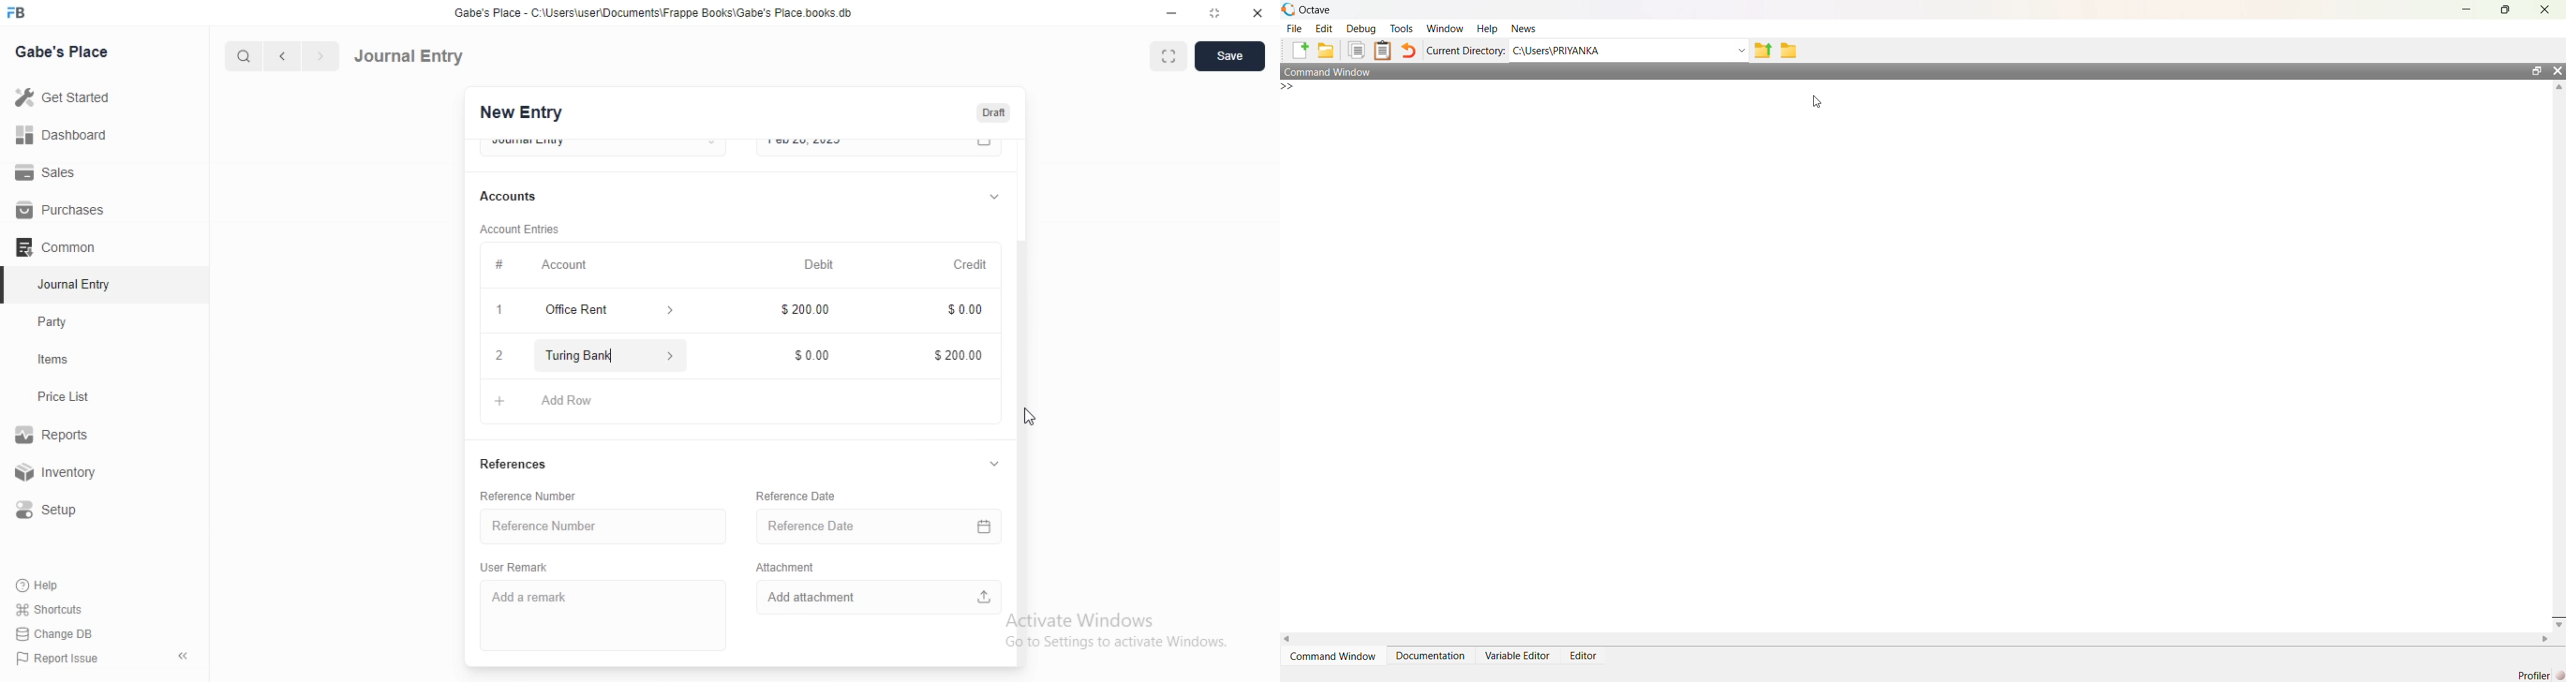 The width and height of the screenshot is (2576, 700). Describe the element at coordinates (59, 135) in the screenshot. I see `Dashboard` at that location.